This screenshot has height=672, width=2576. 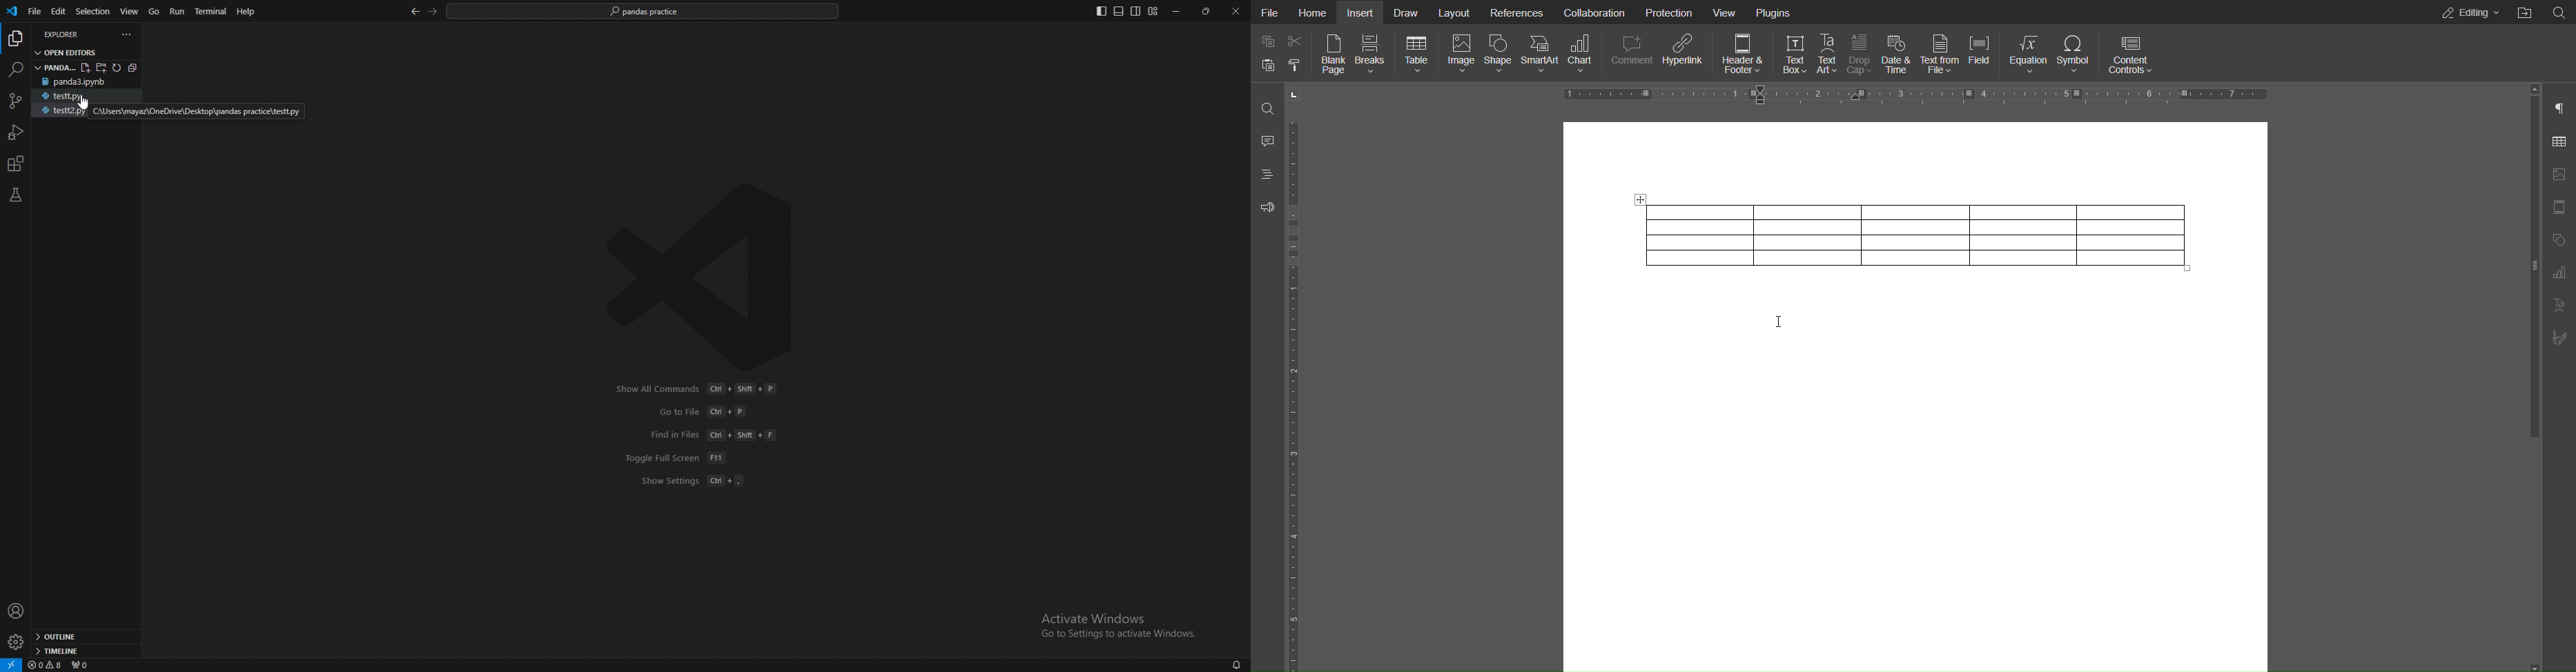 What do you see at coordinates (16, 611) in the screenshot?
I see `profile` at bounding box center [16, 611].